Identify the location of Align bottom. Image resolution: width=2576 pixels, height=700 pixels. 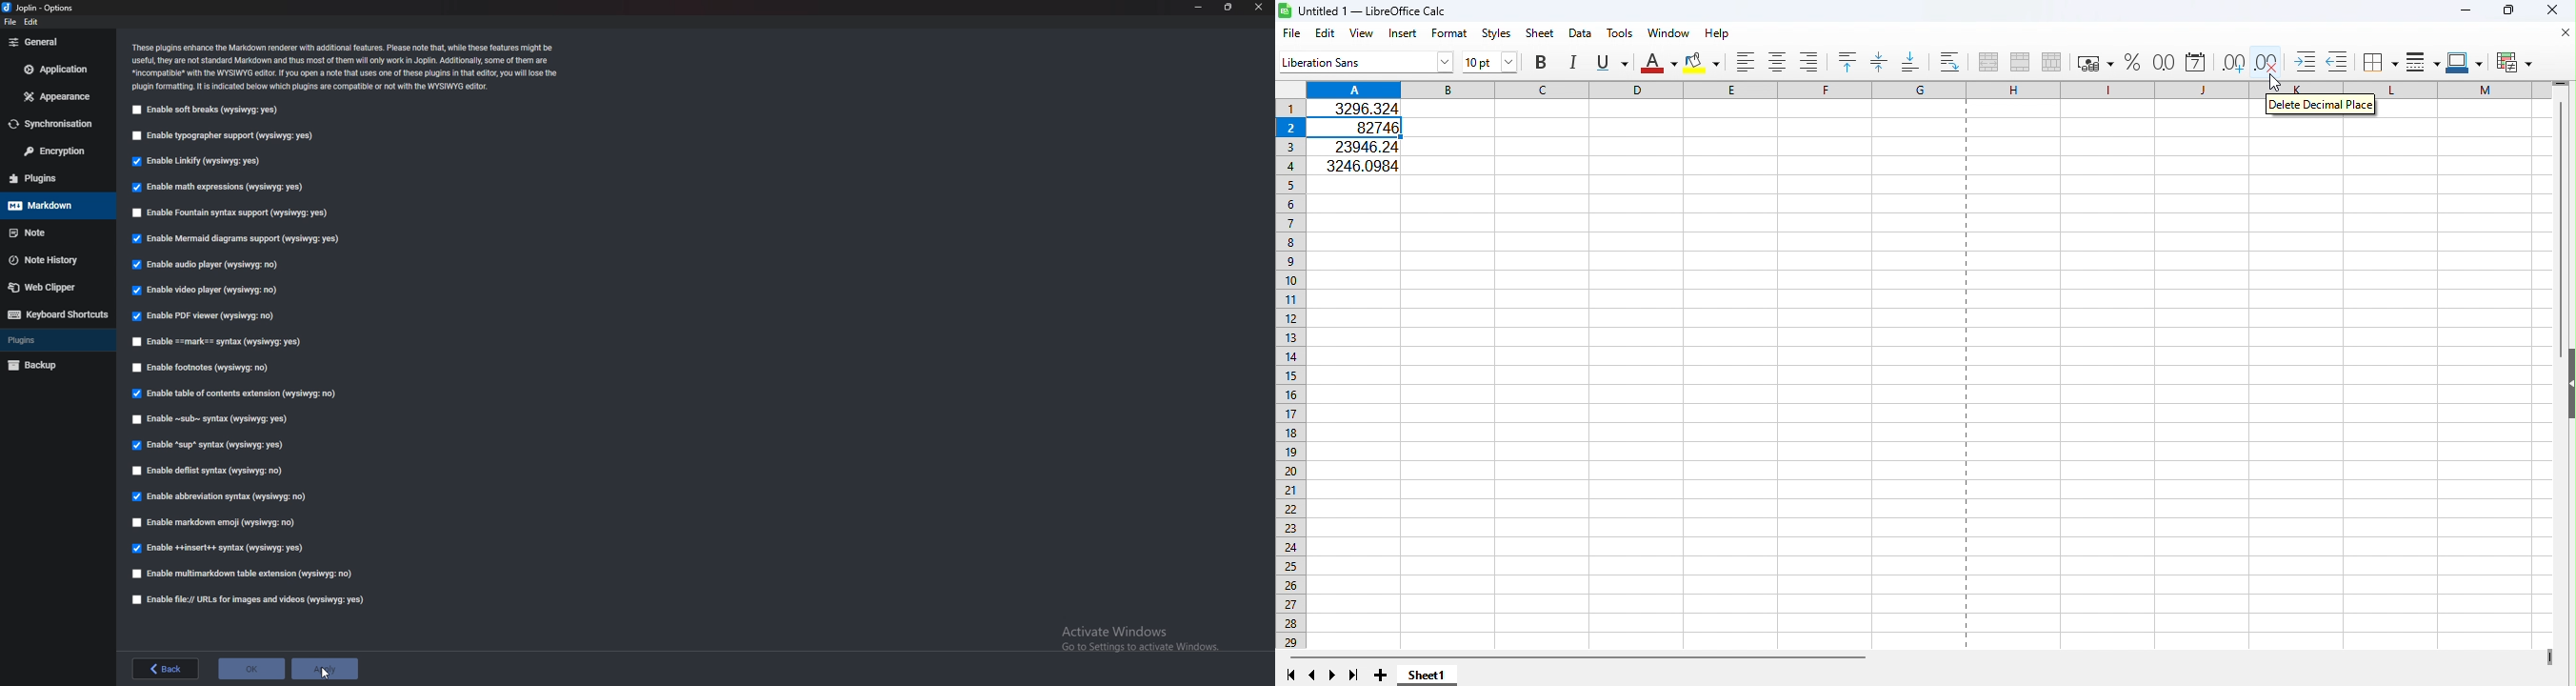
(1908, 60).